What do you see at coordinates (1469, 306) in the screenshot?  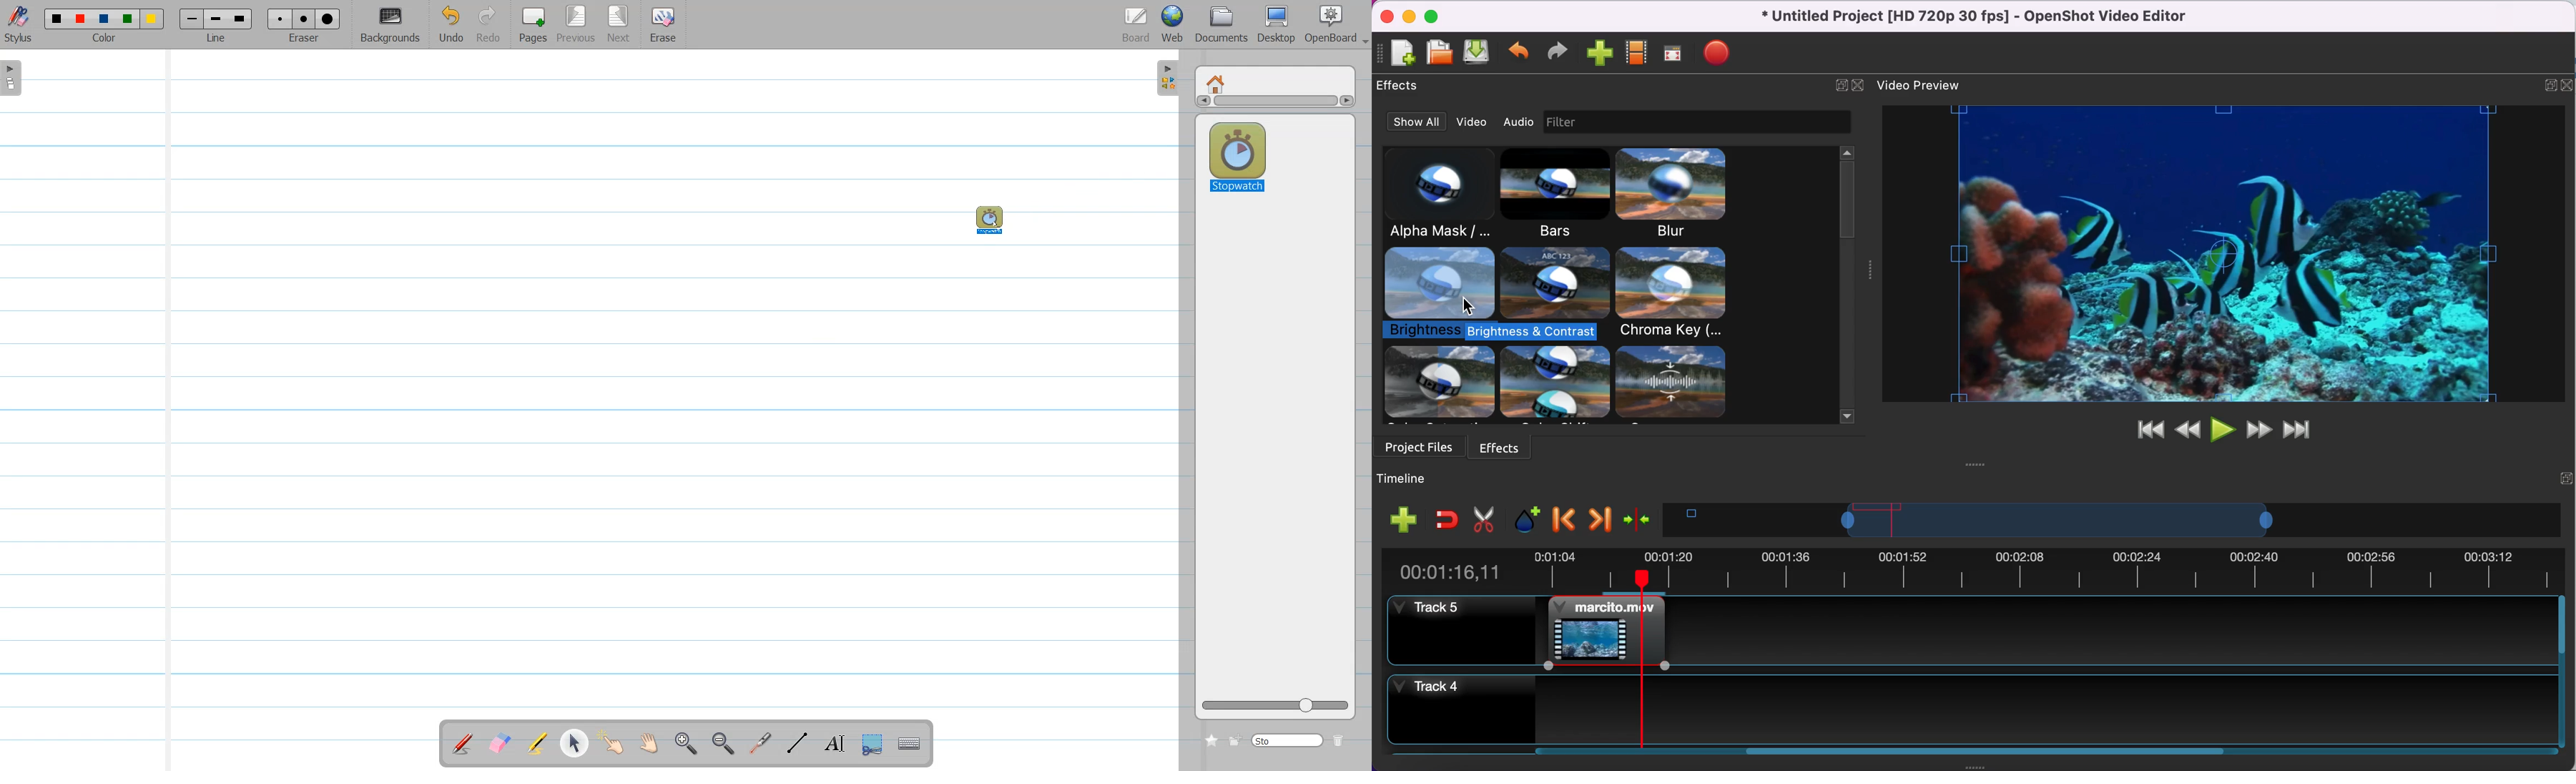 I see `Cursor` at bounding box center [1469, 306].